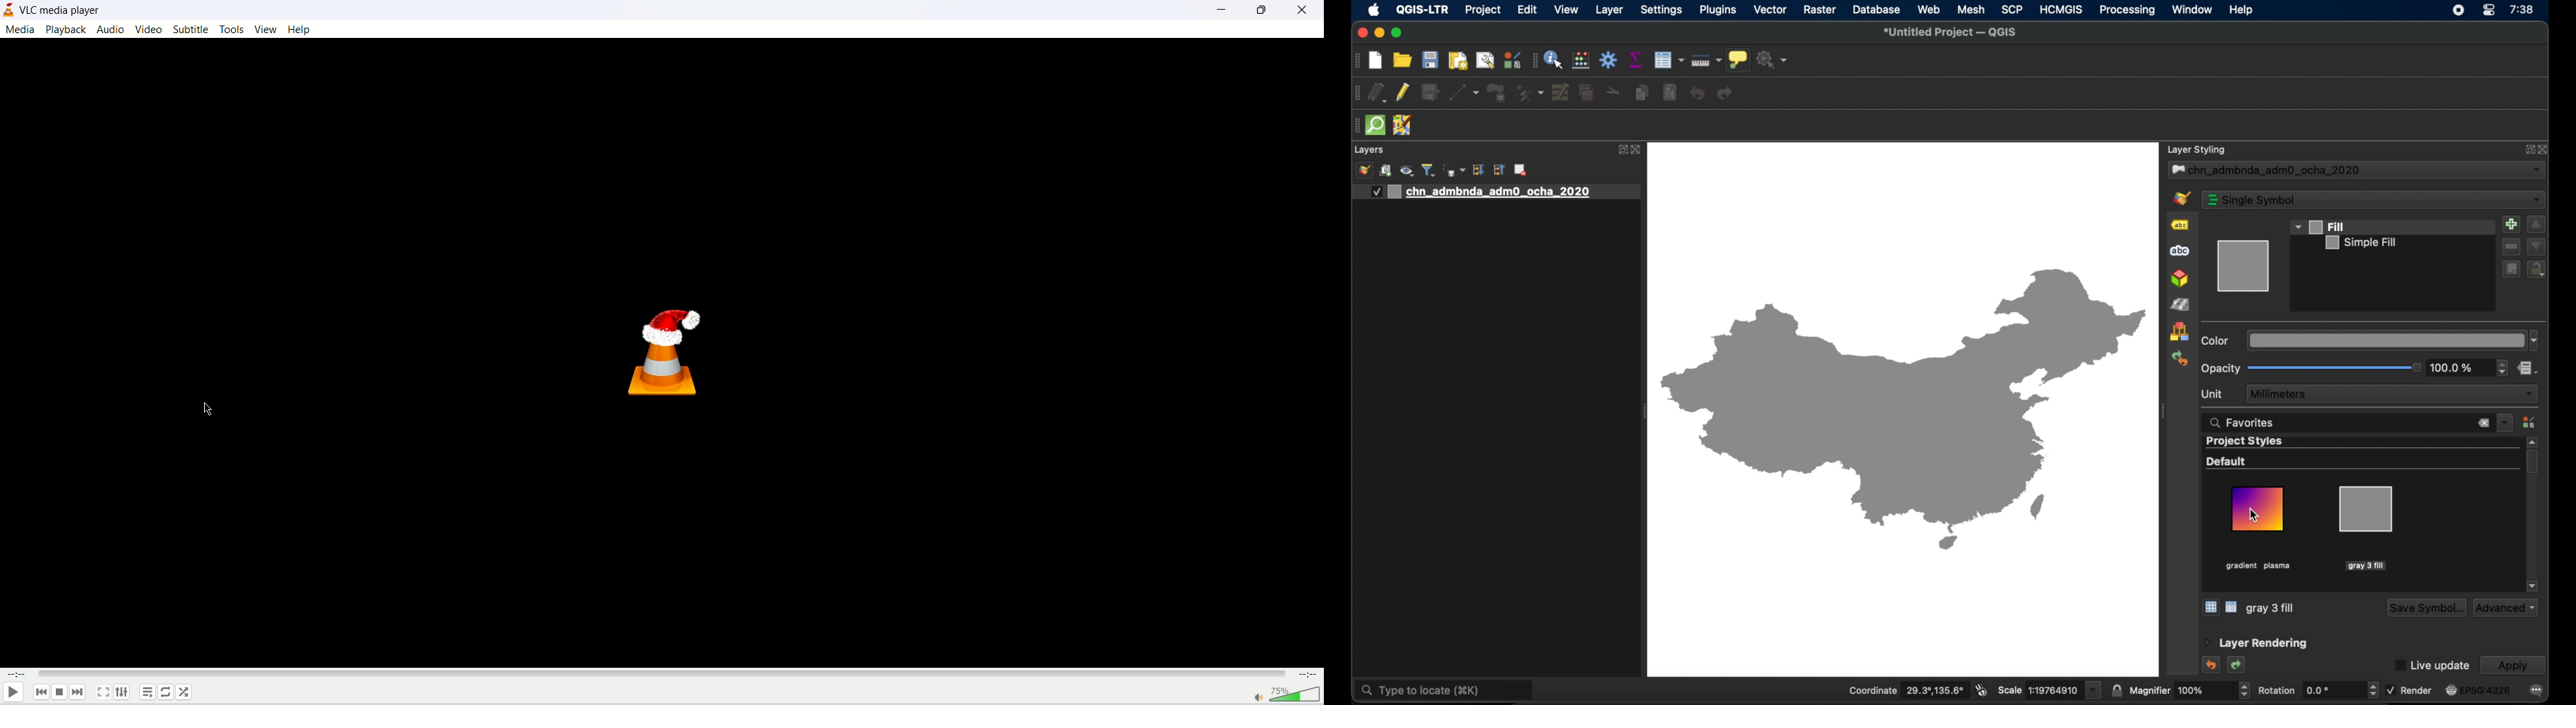 The image size is (2576, 728). I want to click on preview, so click(2245, 266).